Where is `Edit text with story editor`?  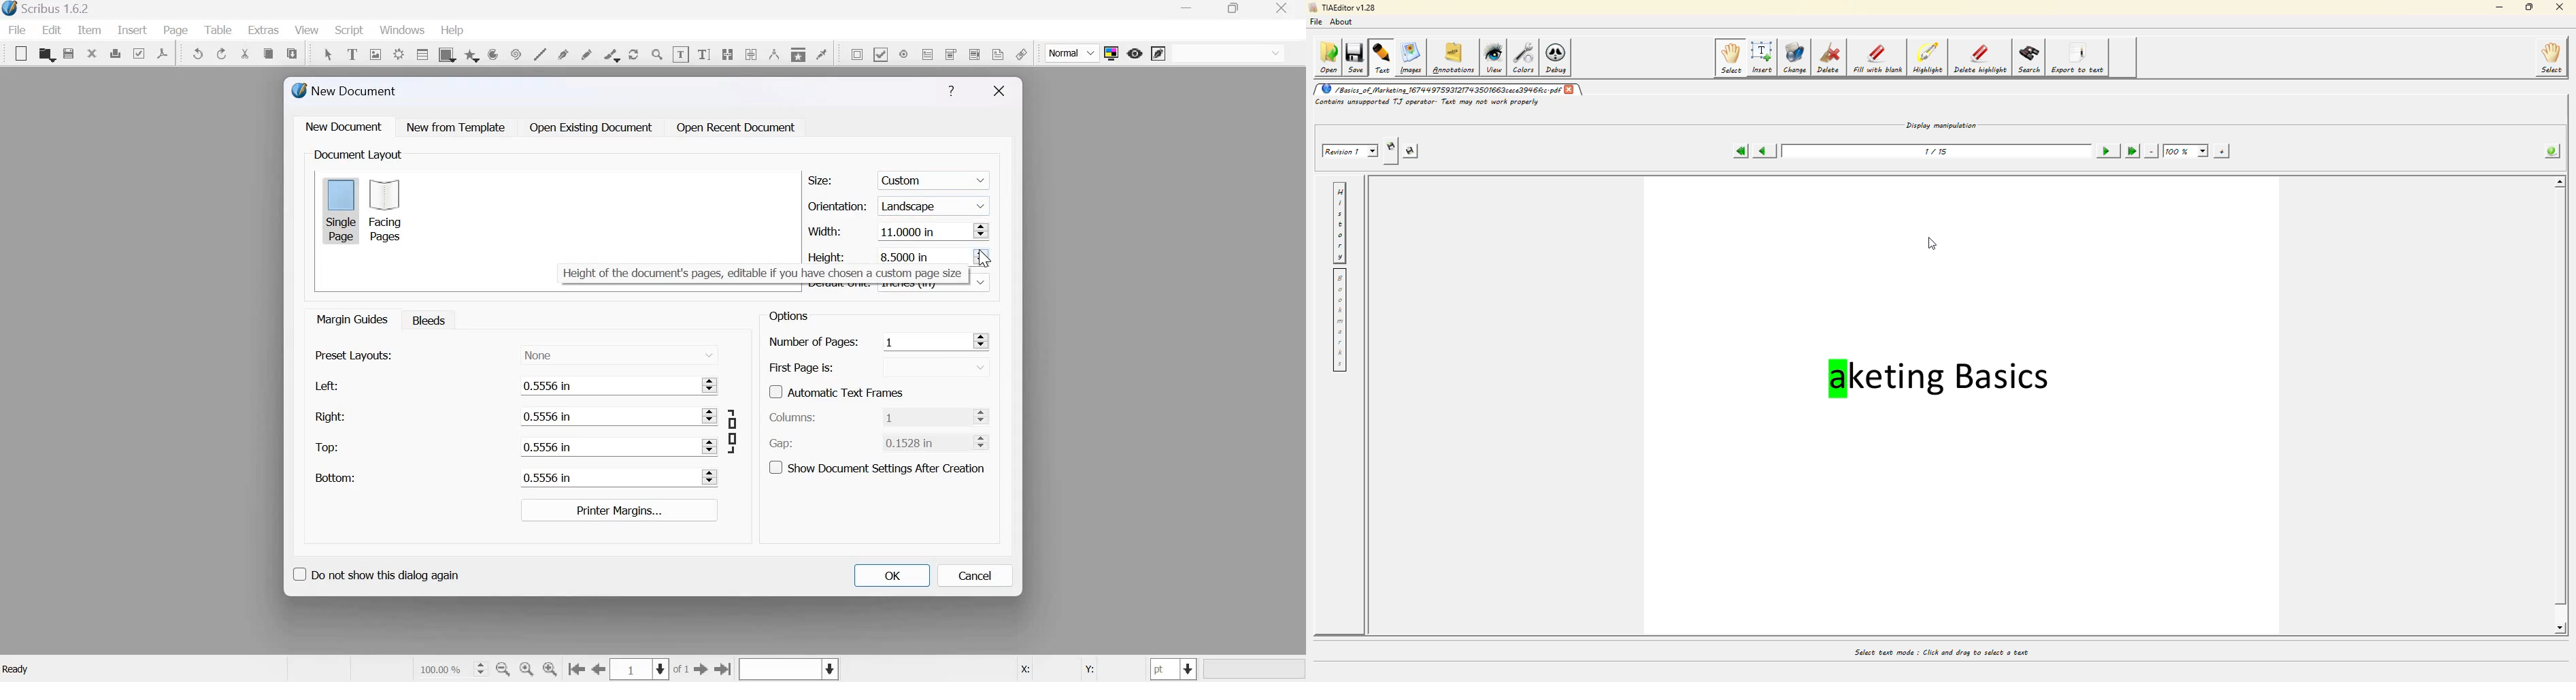 Edit text with story editor is located at coordinates (704, 52).